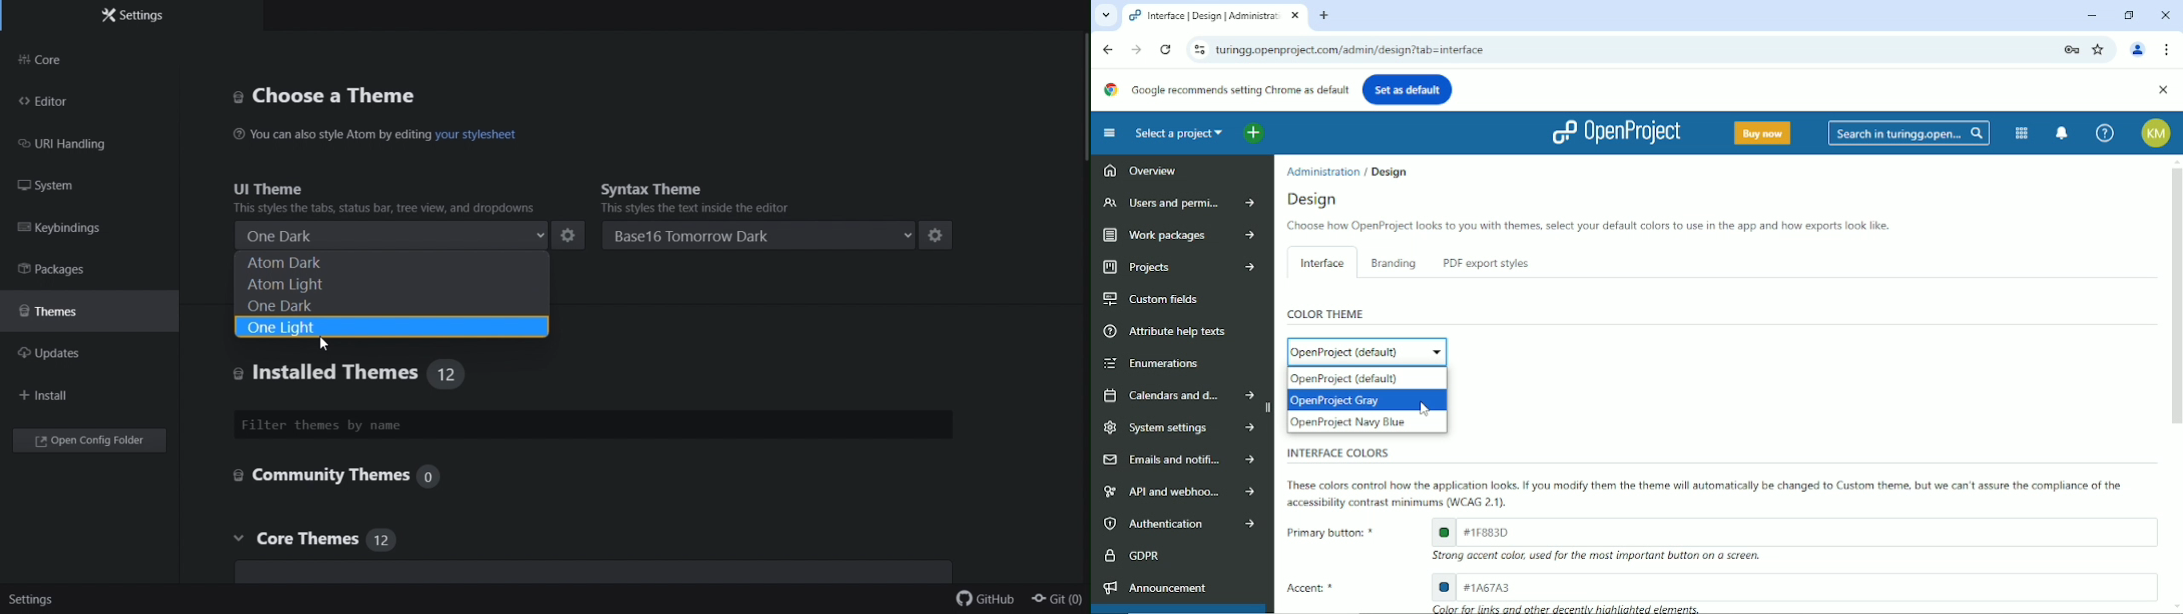  Describe the element at coordinates (1327, 532) in the screenshot. I see `Primary button` at that location.